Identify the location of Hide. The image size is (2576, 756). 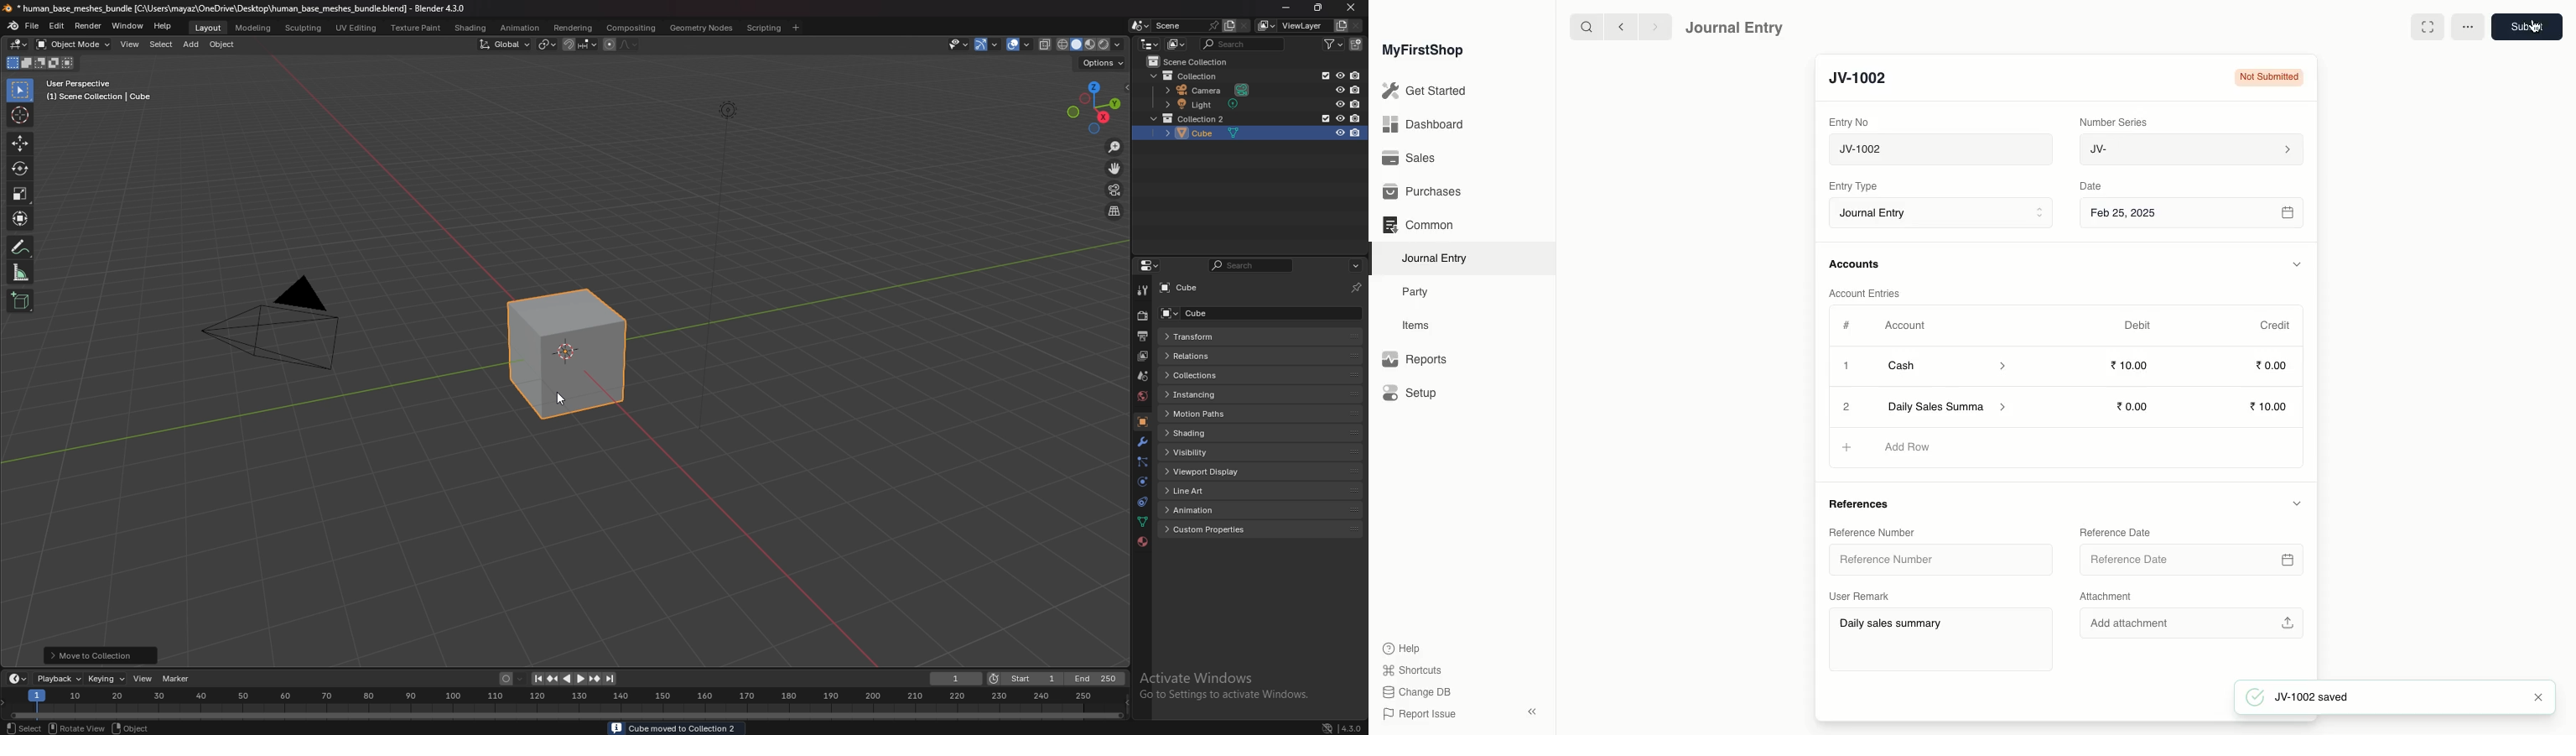
(2296, 503).